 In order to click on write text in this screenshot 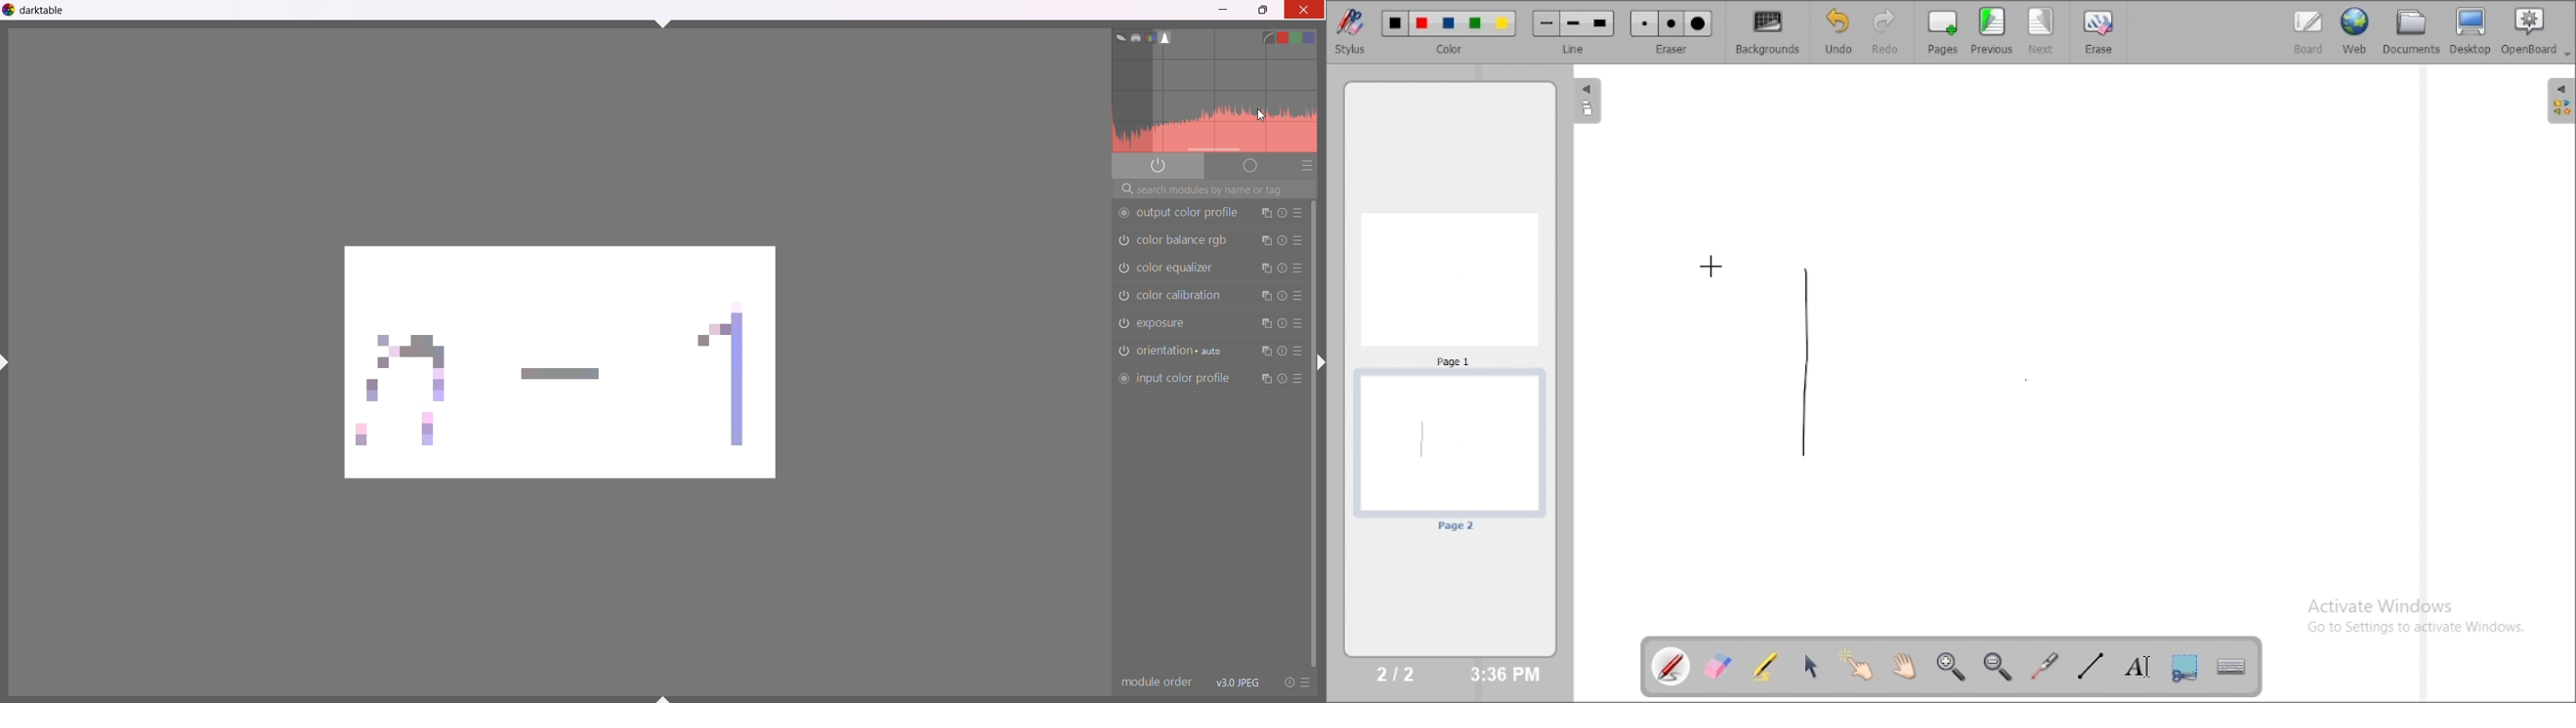, I will do `click(2137, 667)`.